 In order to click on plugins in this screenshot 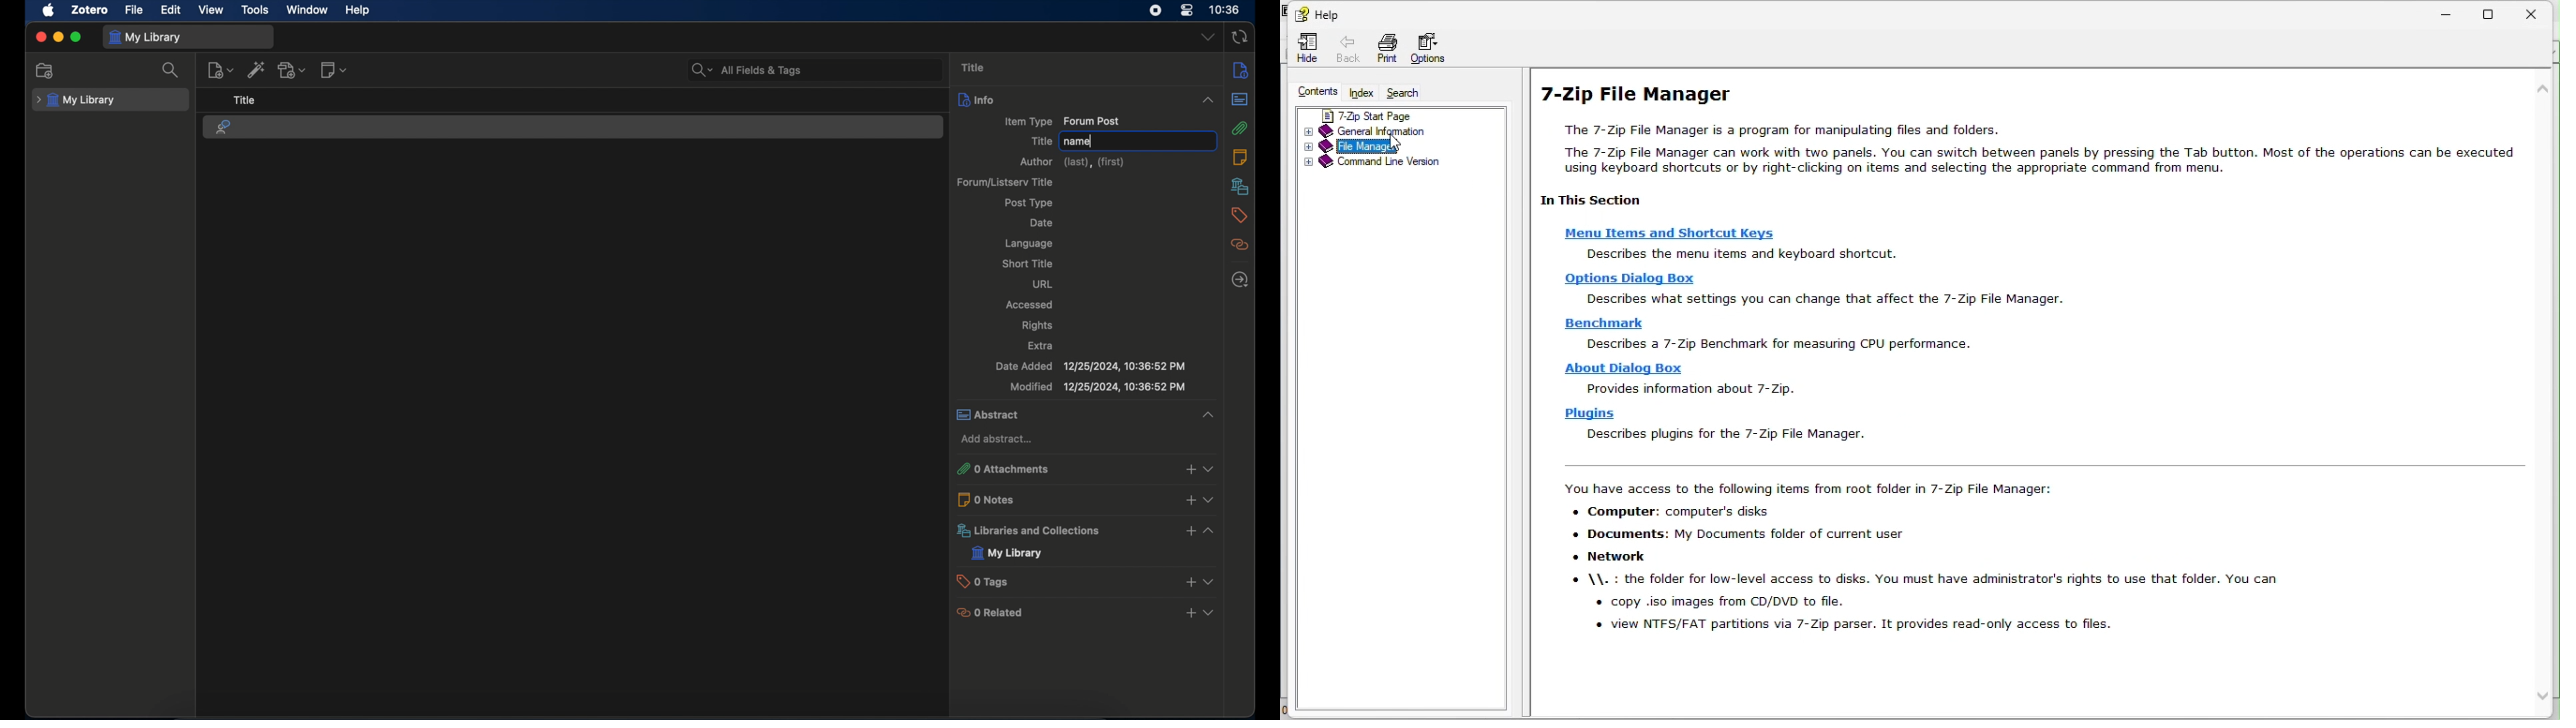, I will do `click(1589, 413)`.